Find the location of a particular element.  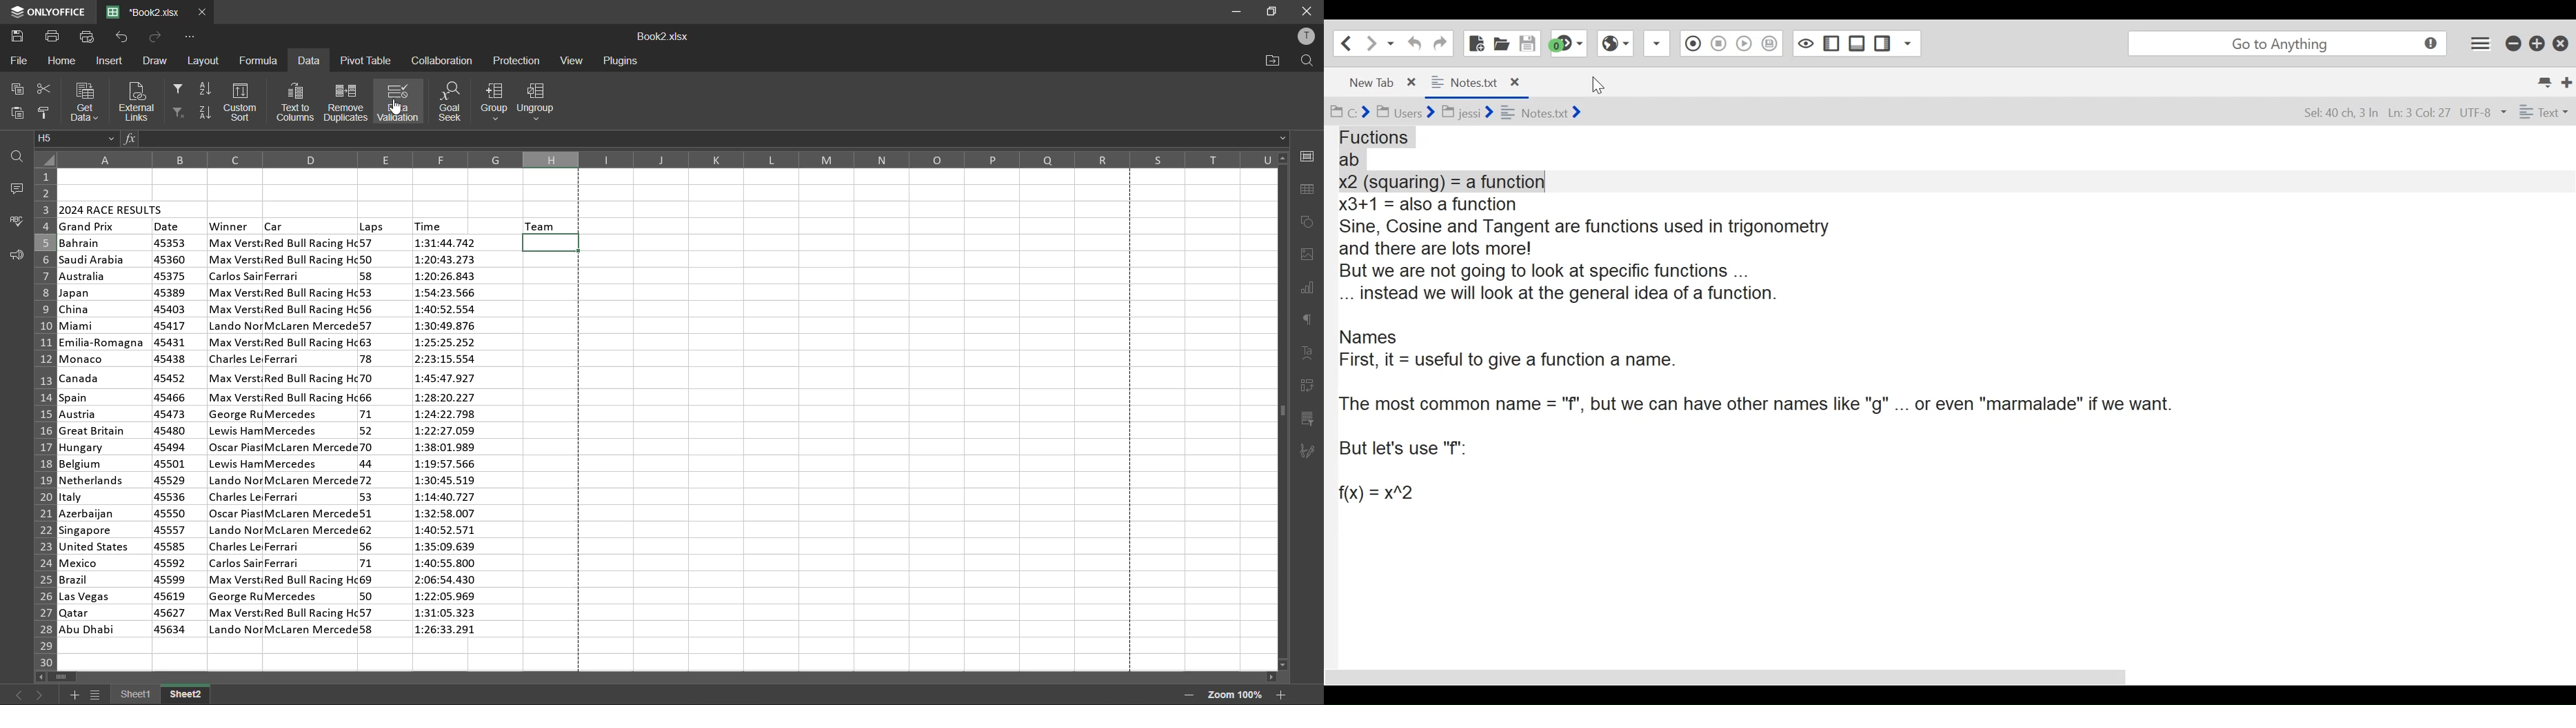

maximize is located at coordinates (1274, 10).